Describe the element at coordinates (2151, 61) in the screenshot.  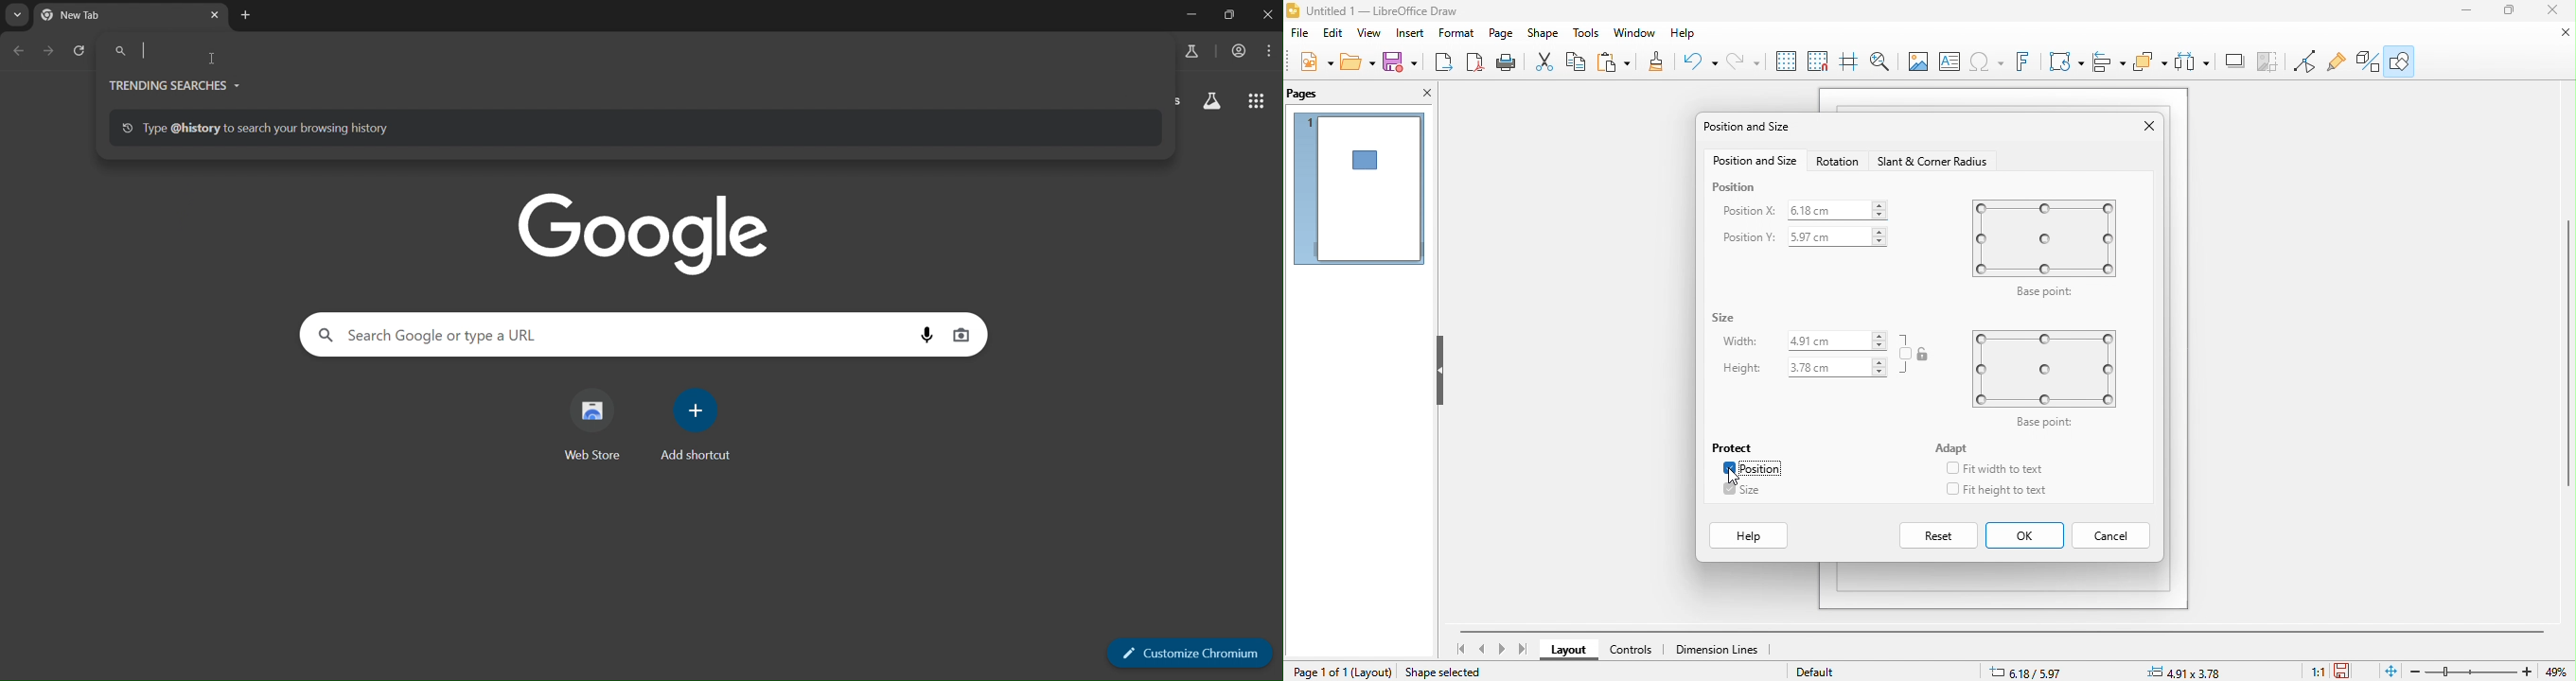
I see `select at least three object to distribute` at that location.